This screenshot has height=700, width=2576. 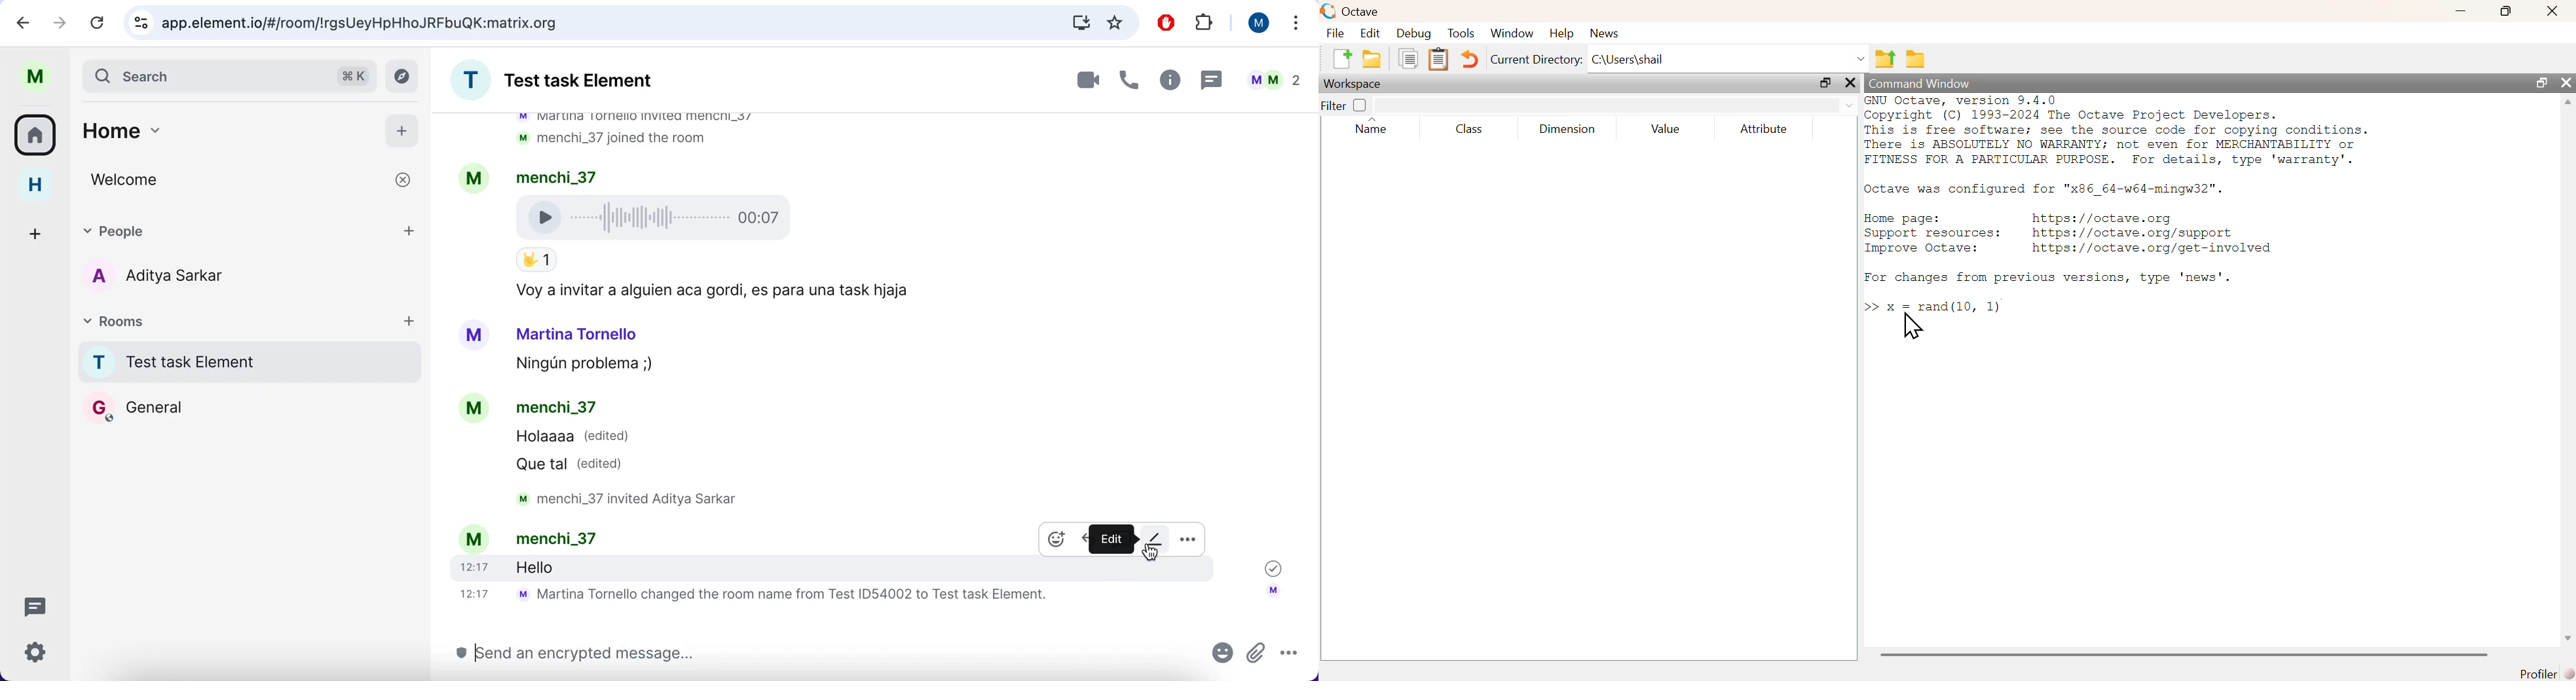 What do you see at coordinates (1256, 659) in the screenshot?
I see `attachments` at bounding box center [1256, 659].